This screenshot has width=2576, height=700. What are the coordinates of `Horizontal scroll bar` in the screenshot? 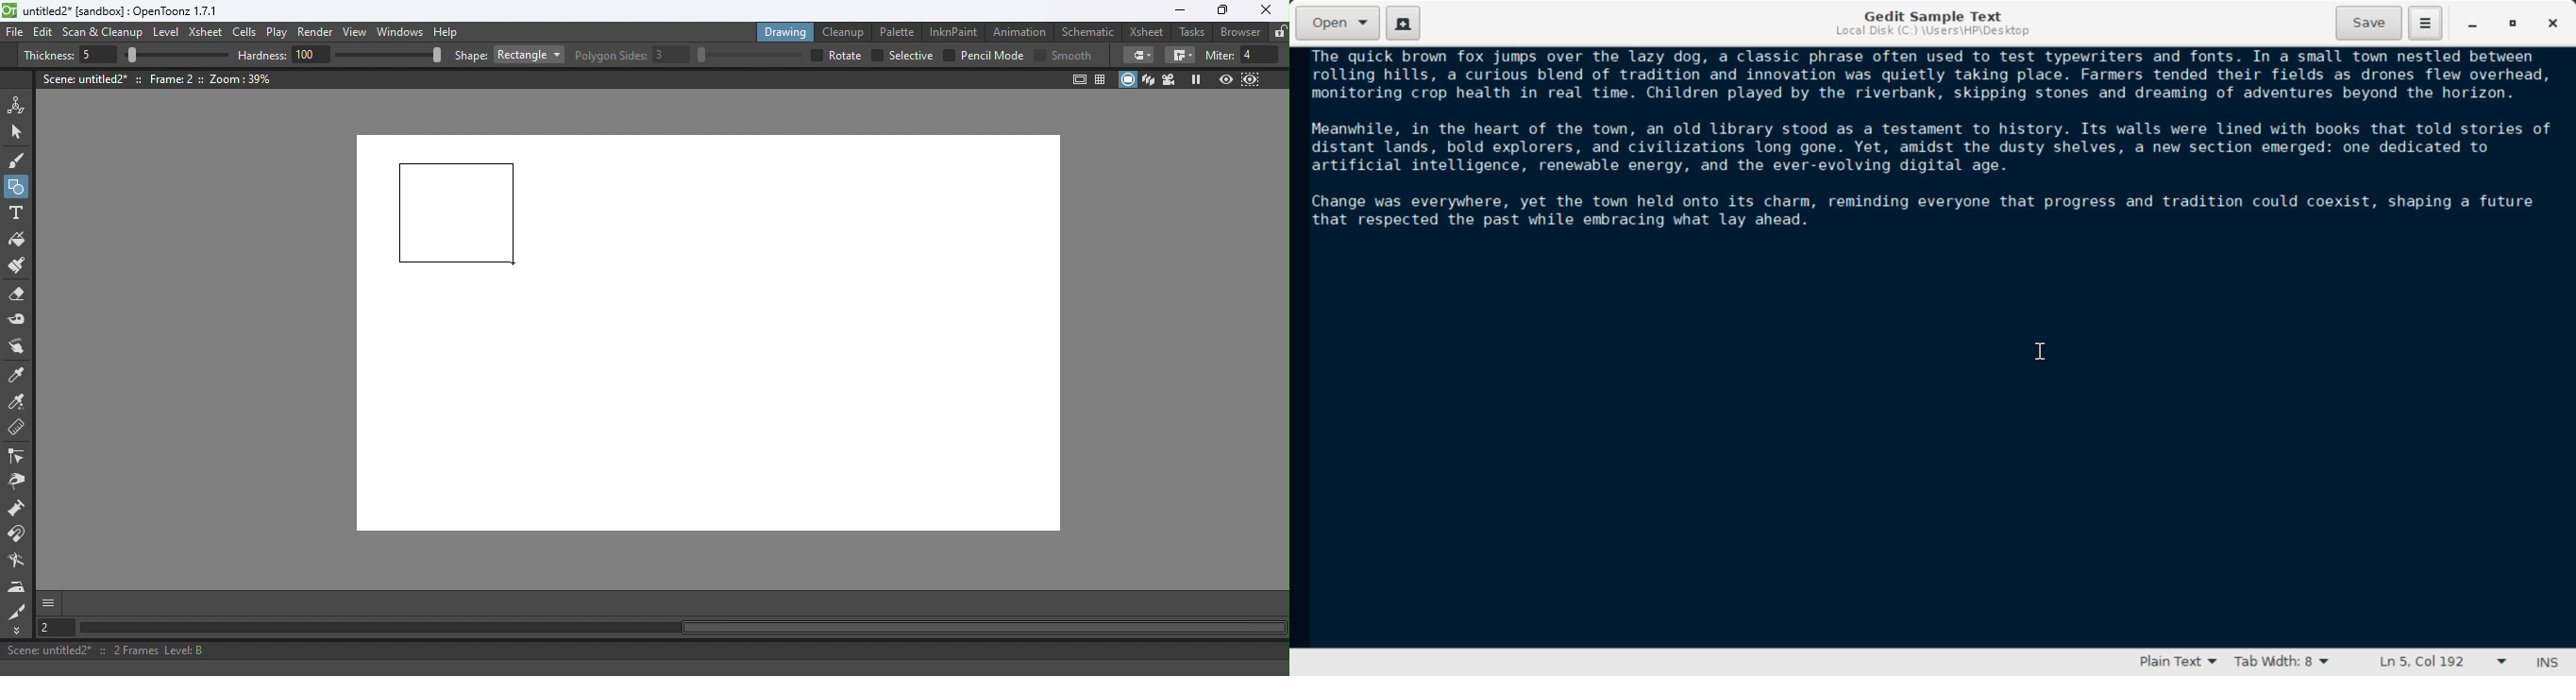 It's located at (682, 628).